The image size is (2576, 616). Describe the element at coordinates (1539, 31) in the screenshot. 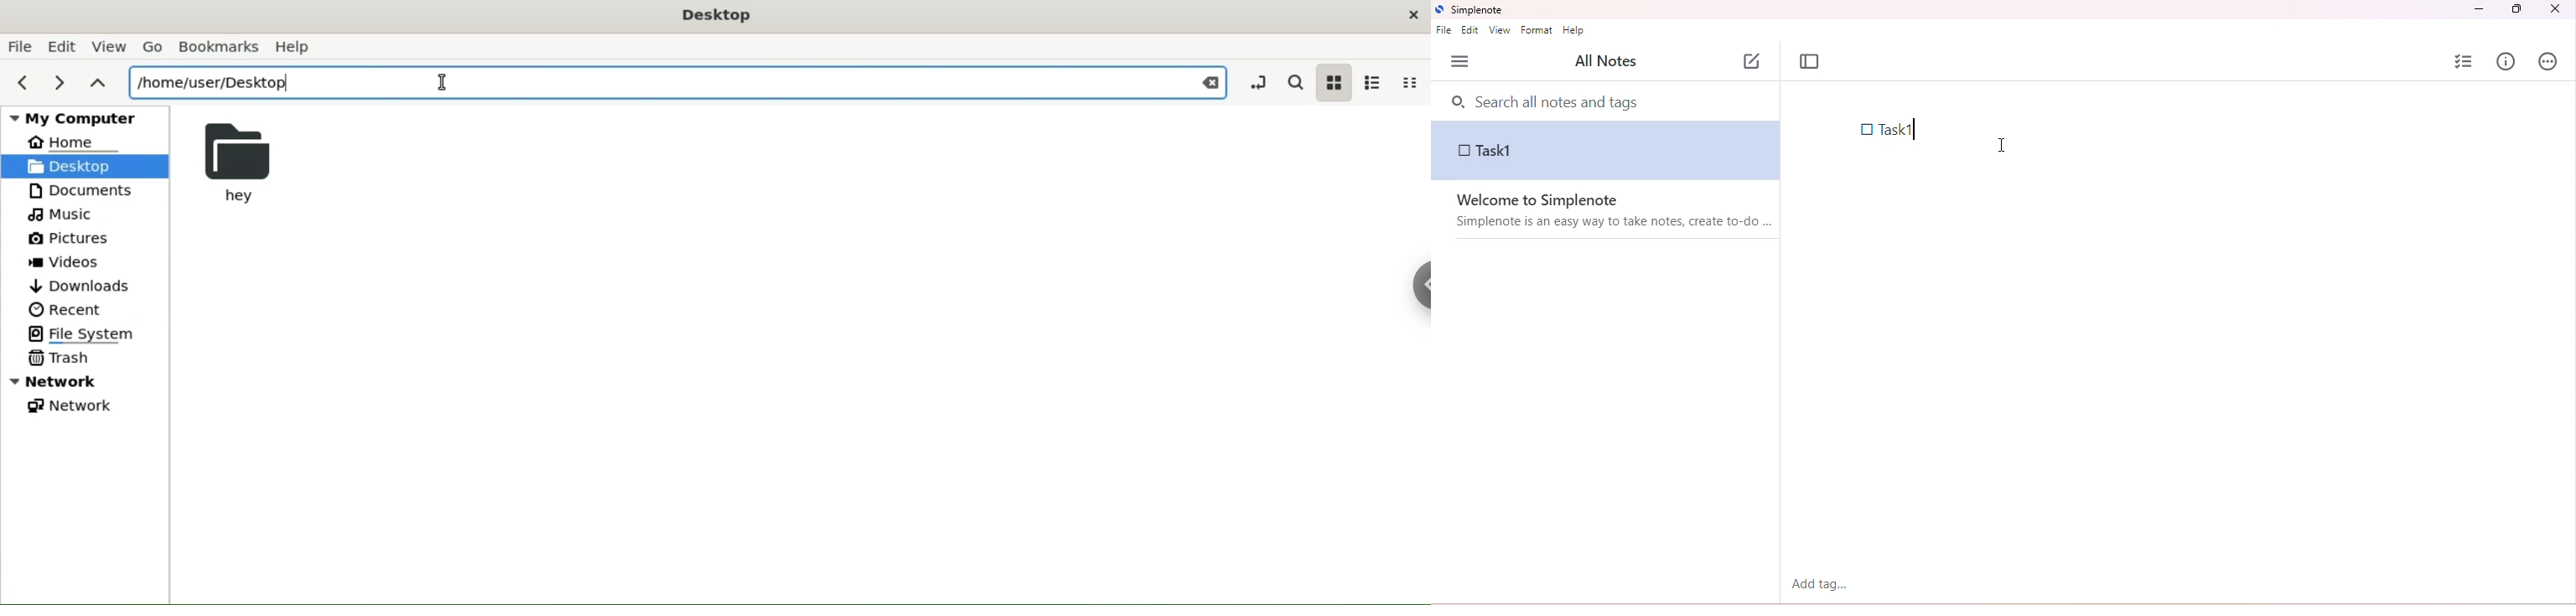

I see `format` at that location.